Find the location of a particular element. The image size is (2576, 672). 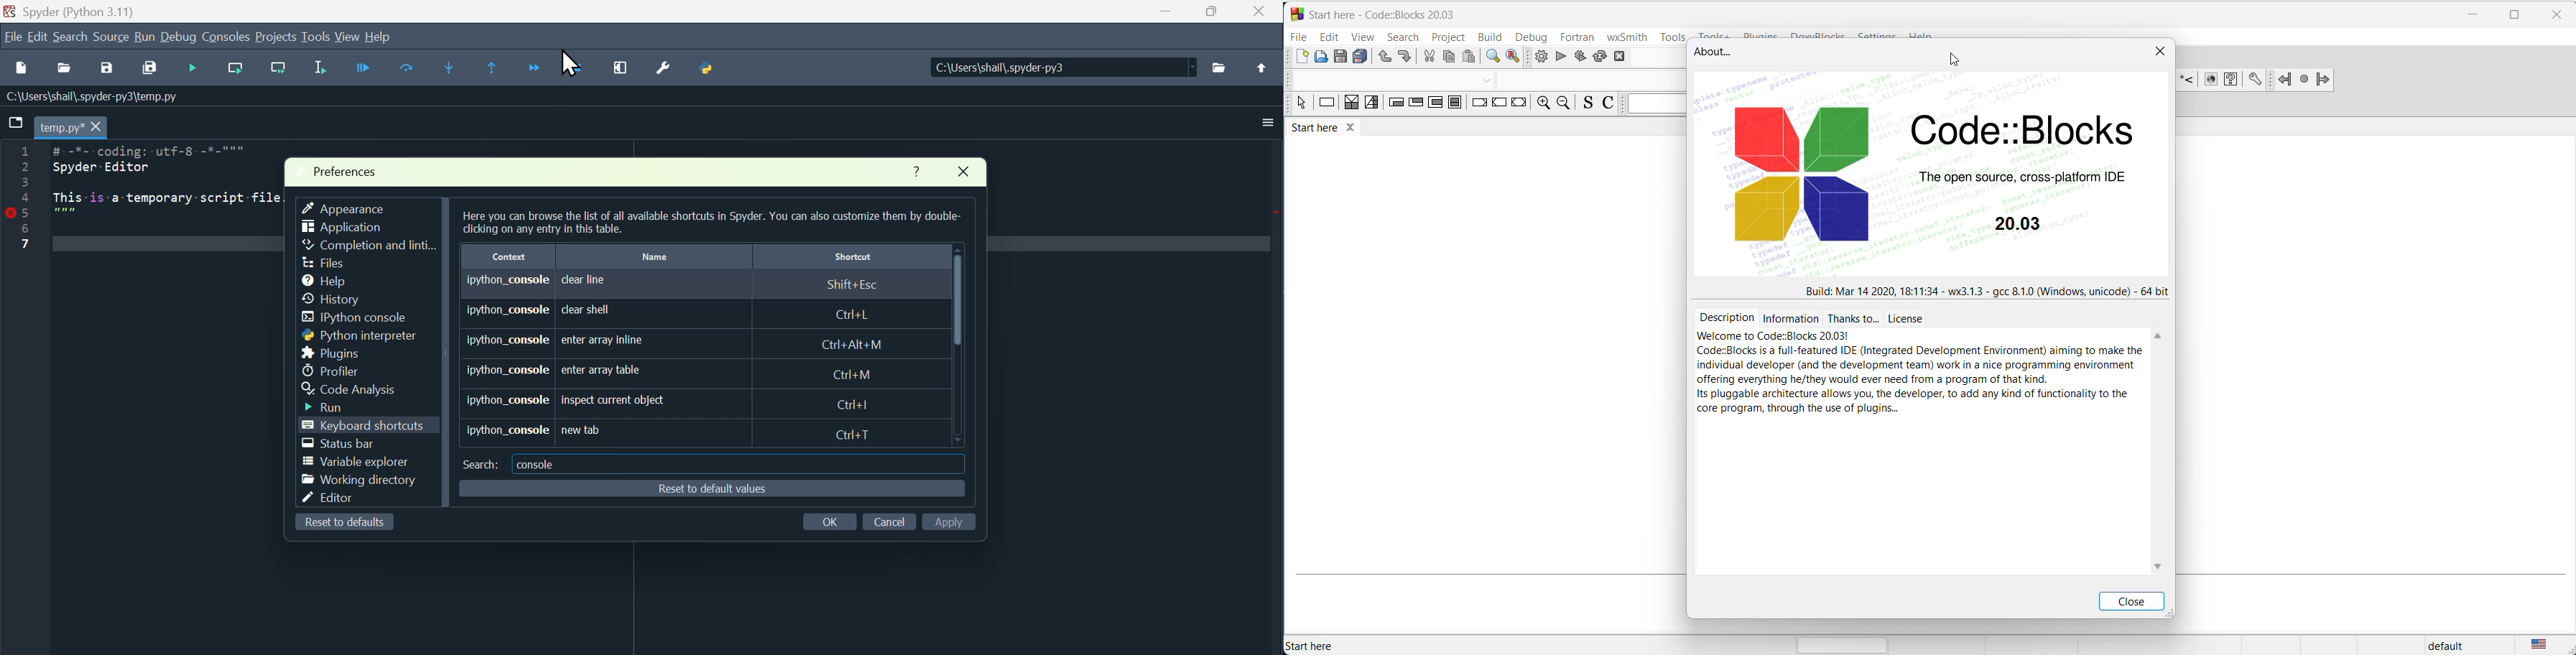

Run selection is located at coordinates (324, 68).